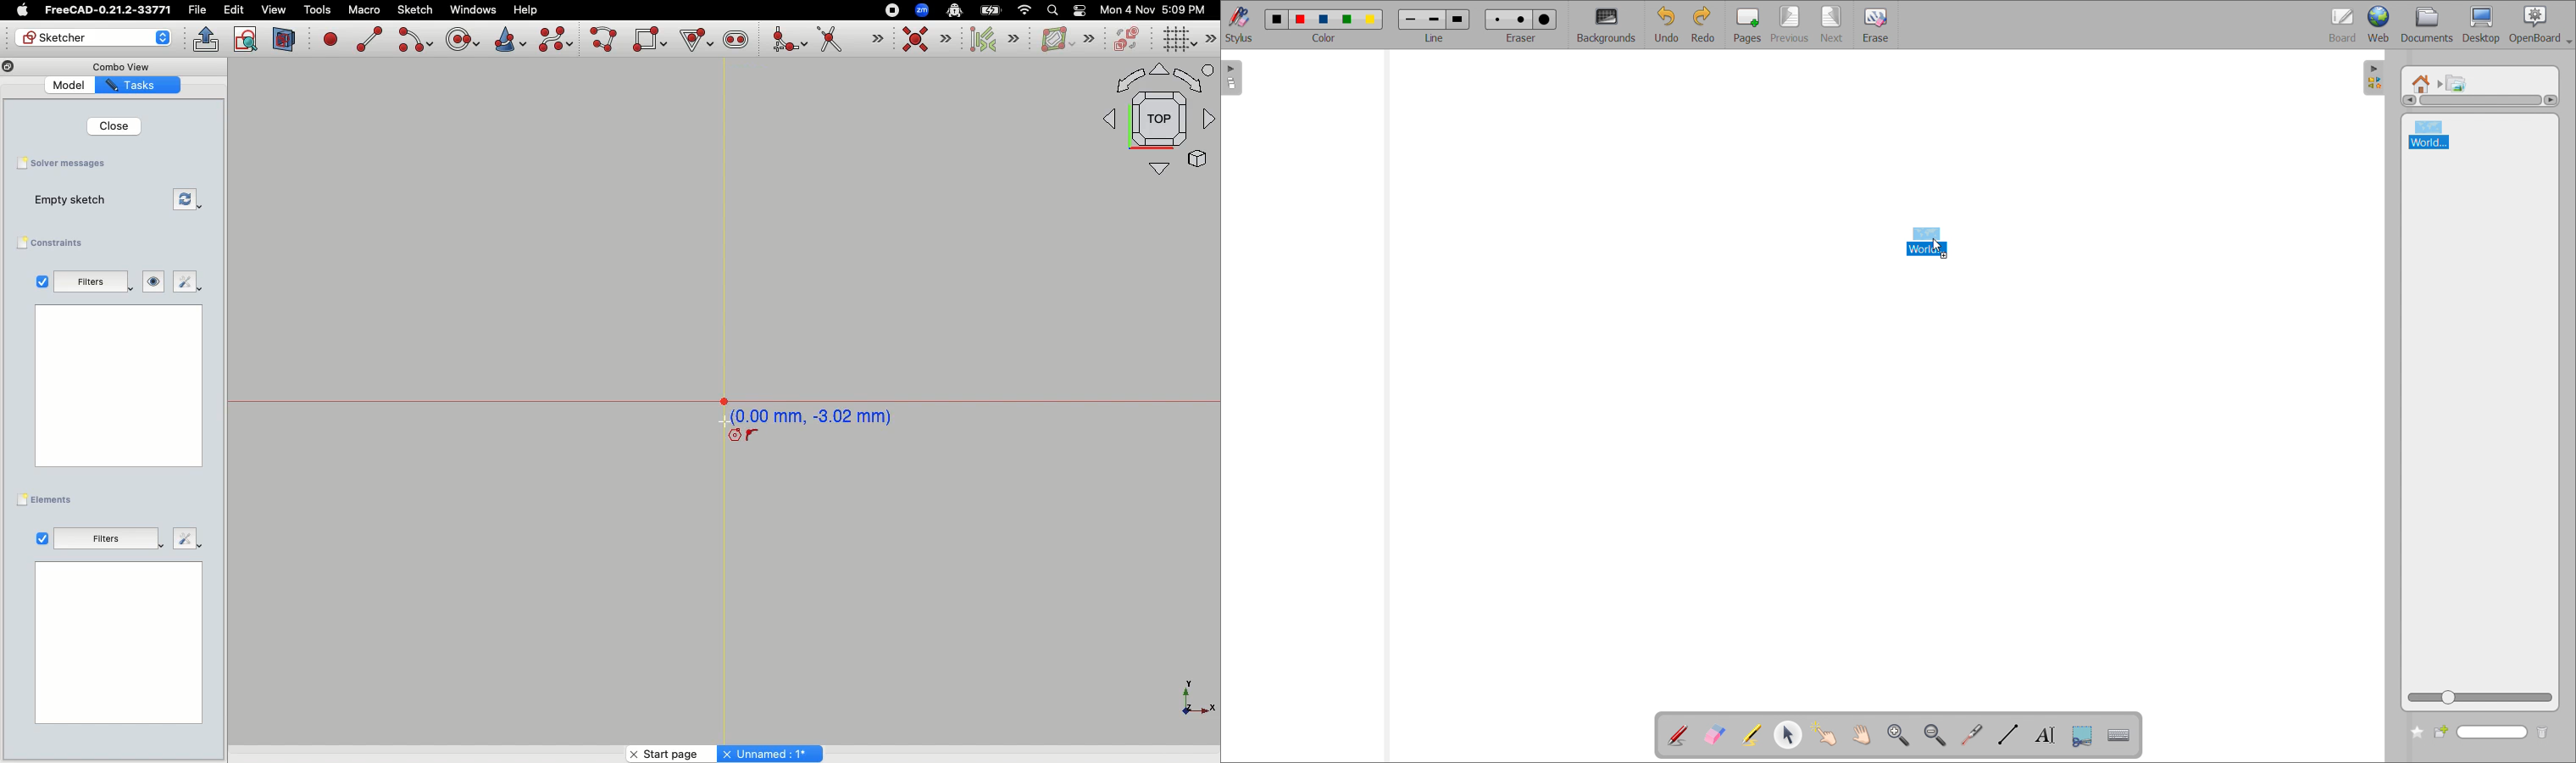  What do you see at coordinates (274, 9) in the screenshot?
I see `view` at bounding box center [274, 9].